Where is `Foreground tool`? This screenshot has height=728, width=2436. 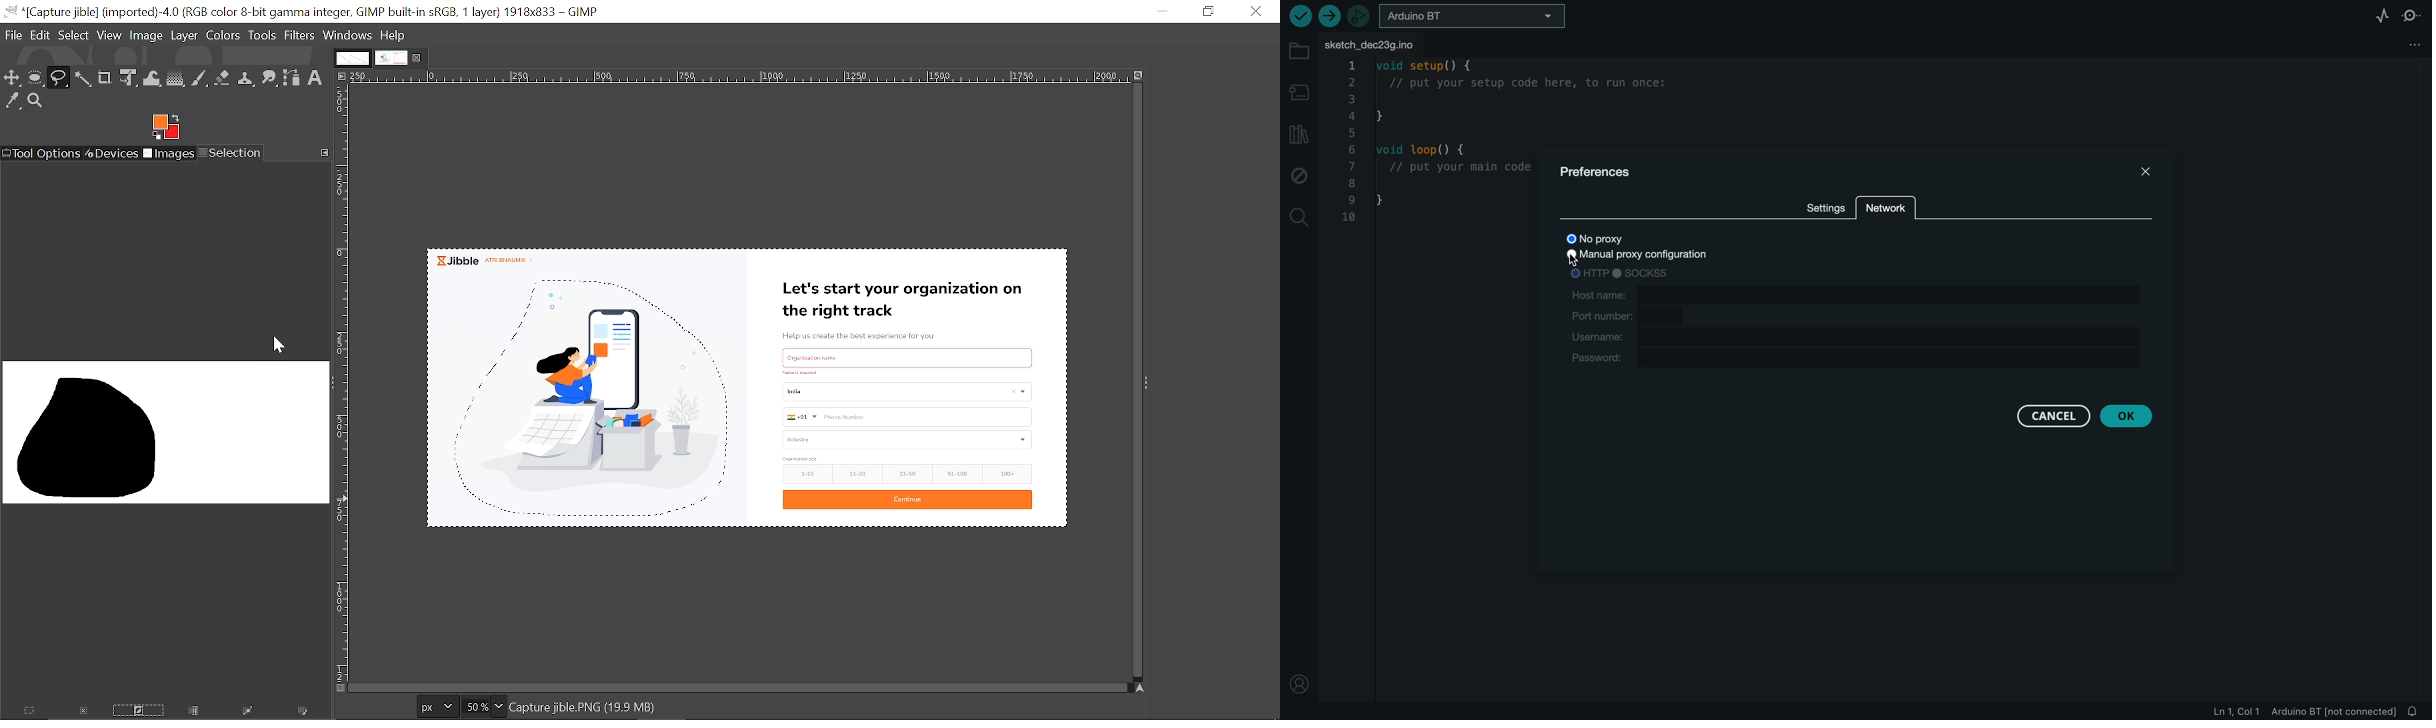
Foreground tool is located at coordinates (166, 126).